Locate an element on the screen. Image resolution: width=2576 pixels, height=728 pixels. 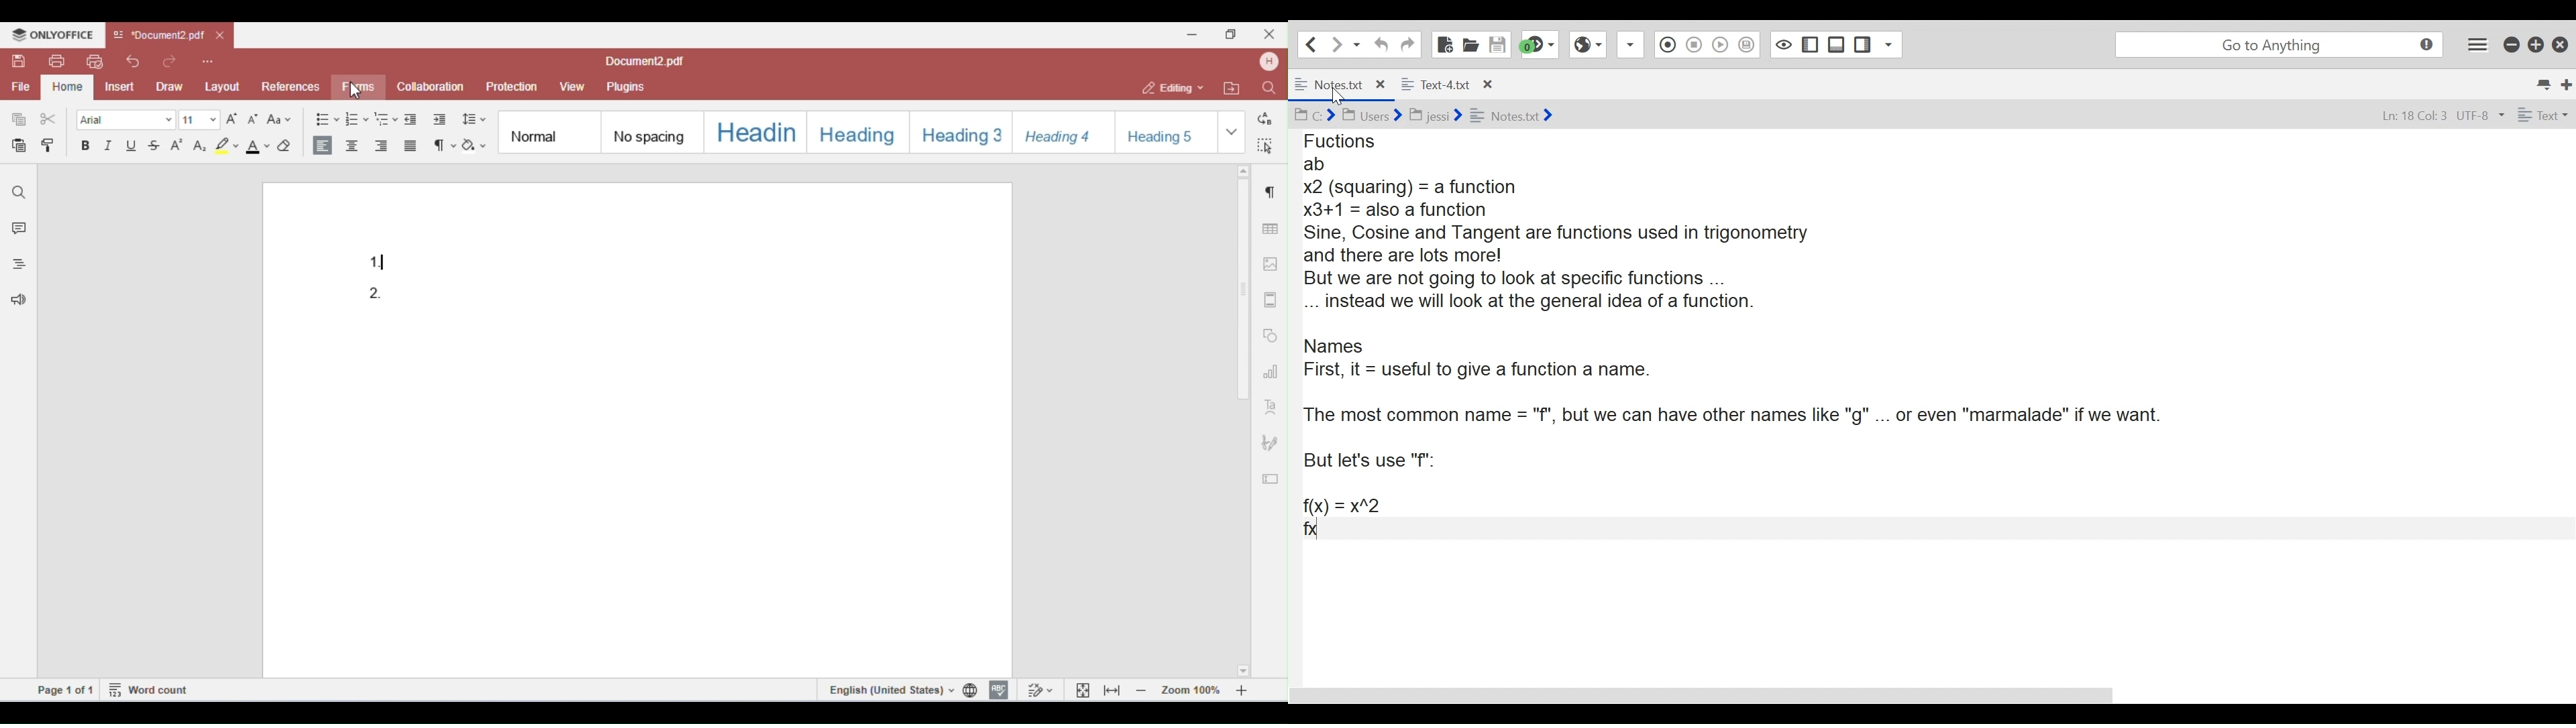
Show/Hide Left Pane is located at coordinates (1809, 44).